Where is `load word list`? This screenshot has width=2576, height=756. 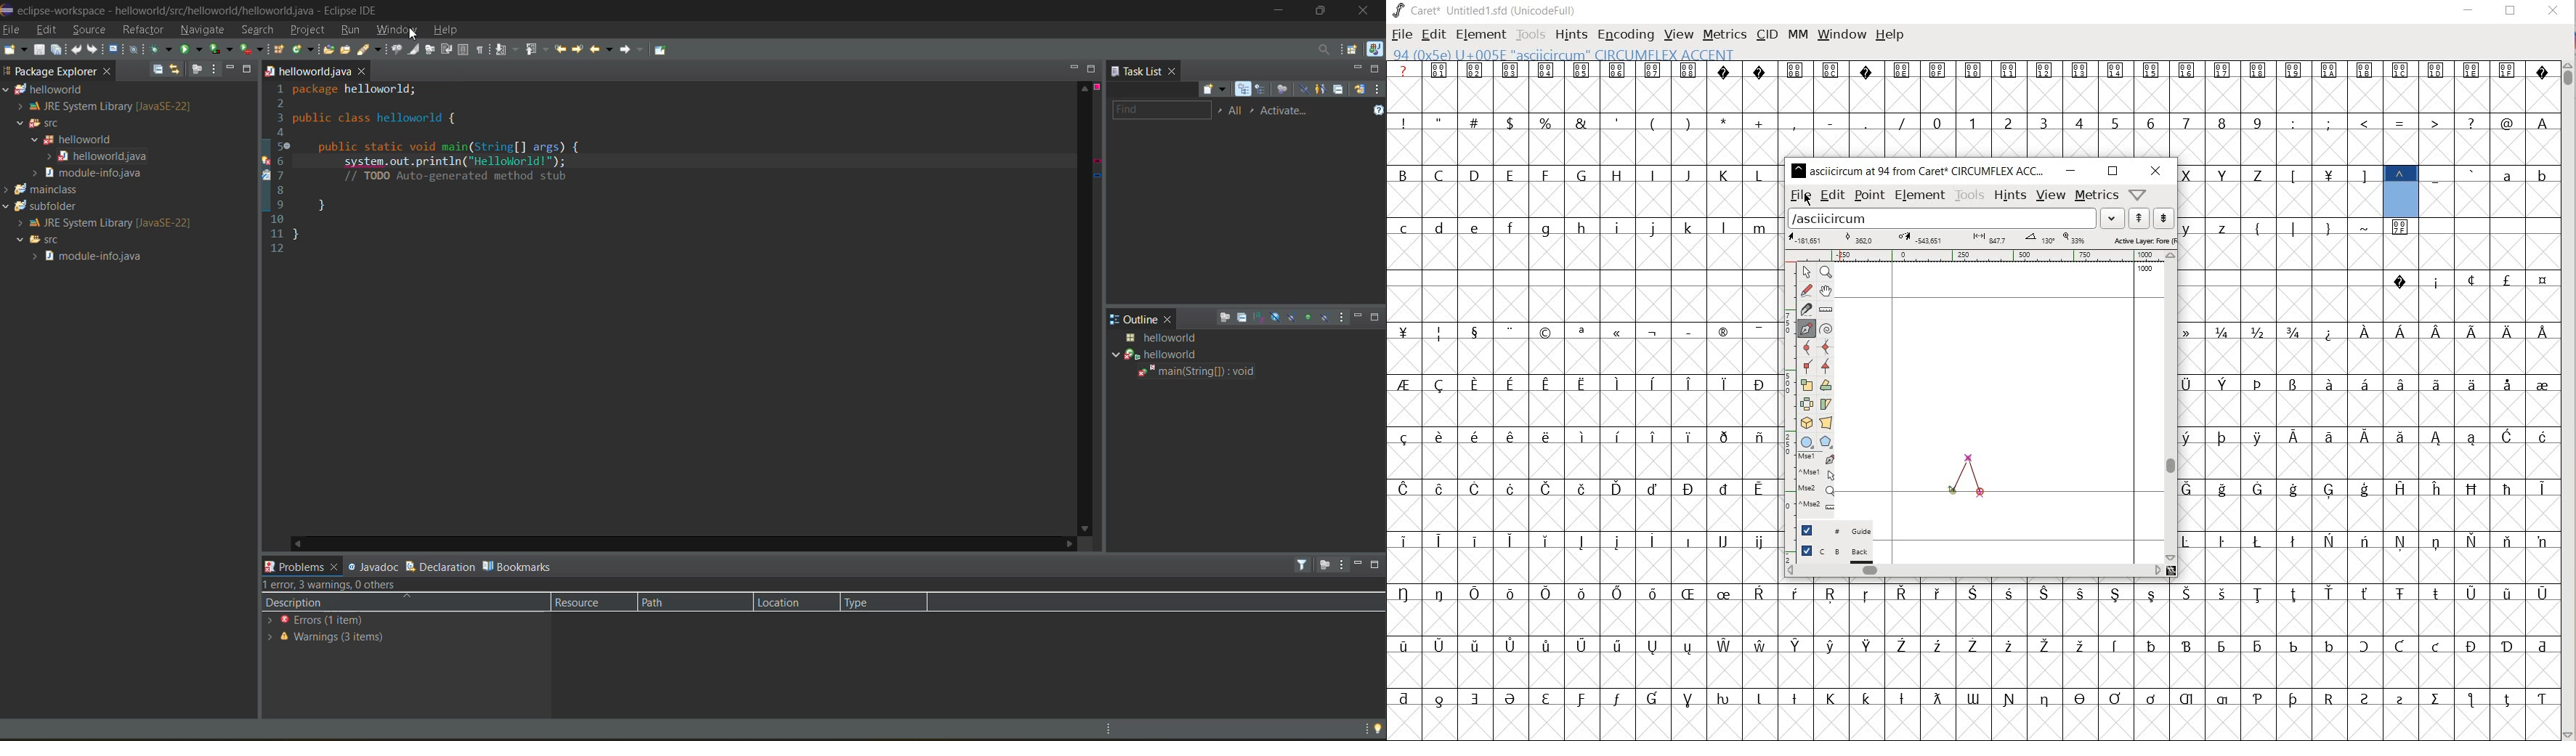
load word list is located at coordinates (1956, 219).